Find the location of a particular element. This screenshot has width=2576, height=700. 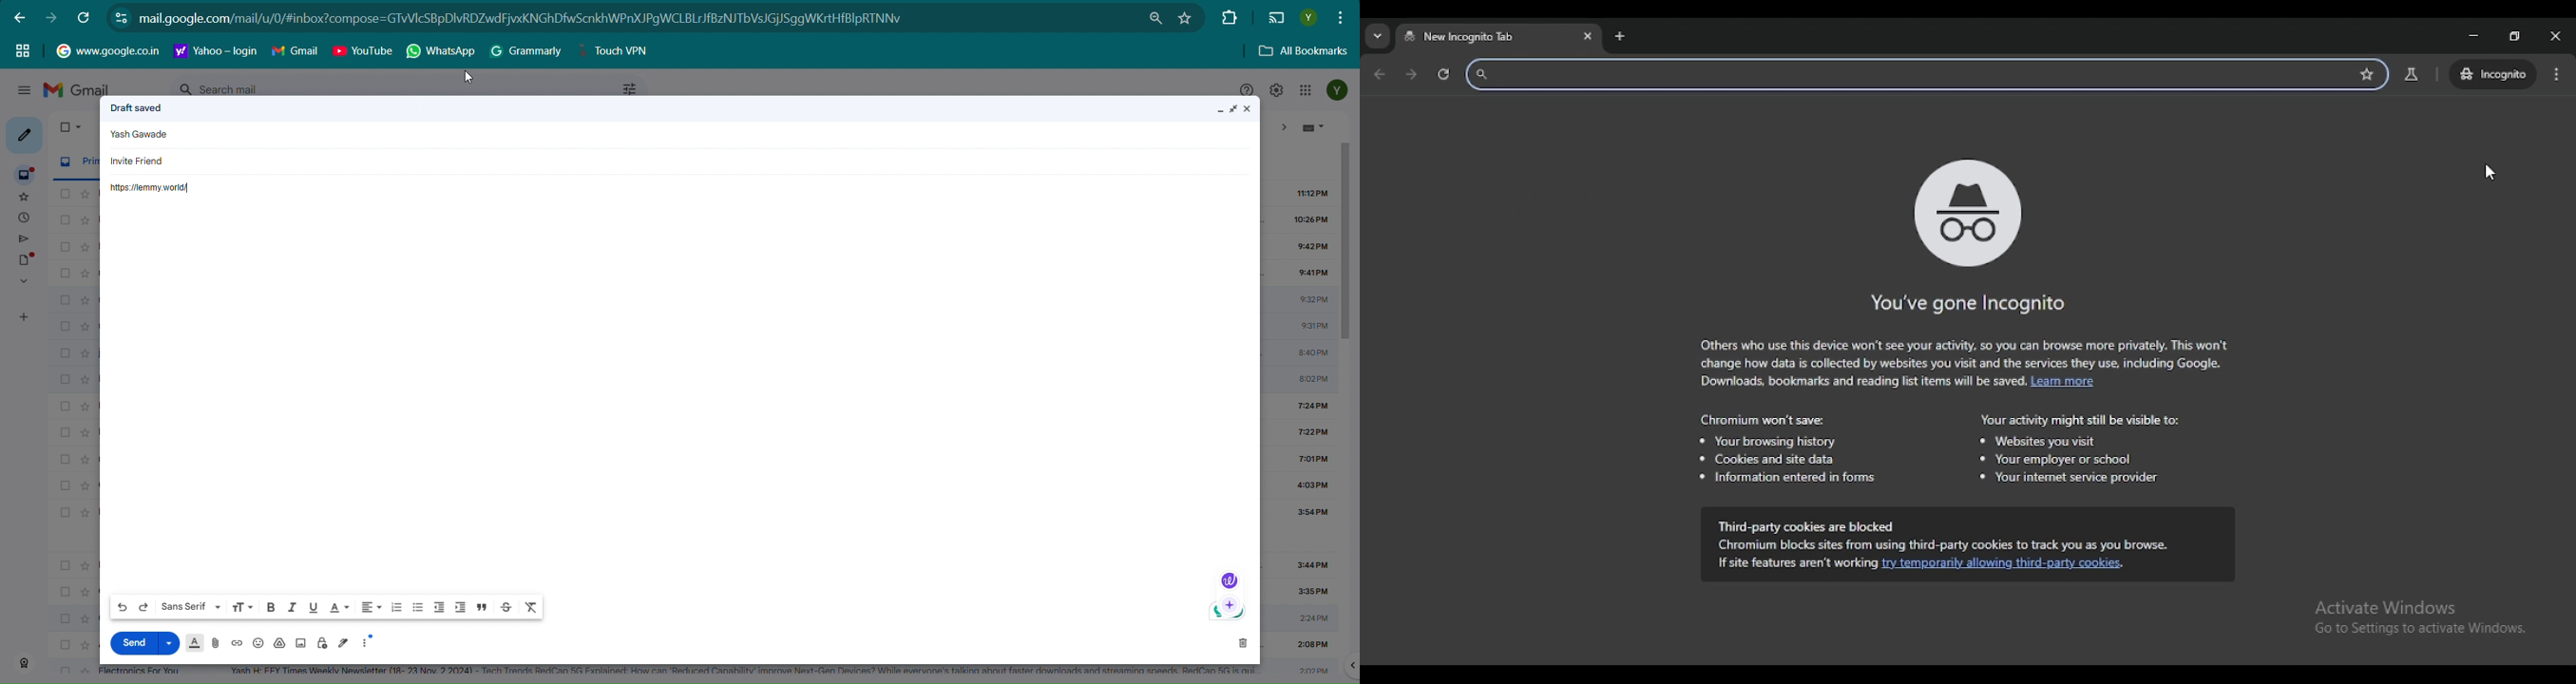

Bulleted list is located at coordinates (418, 608).